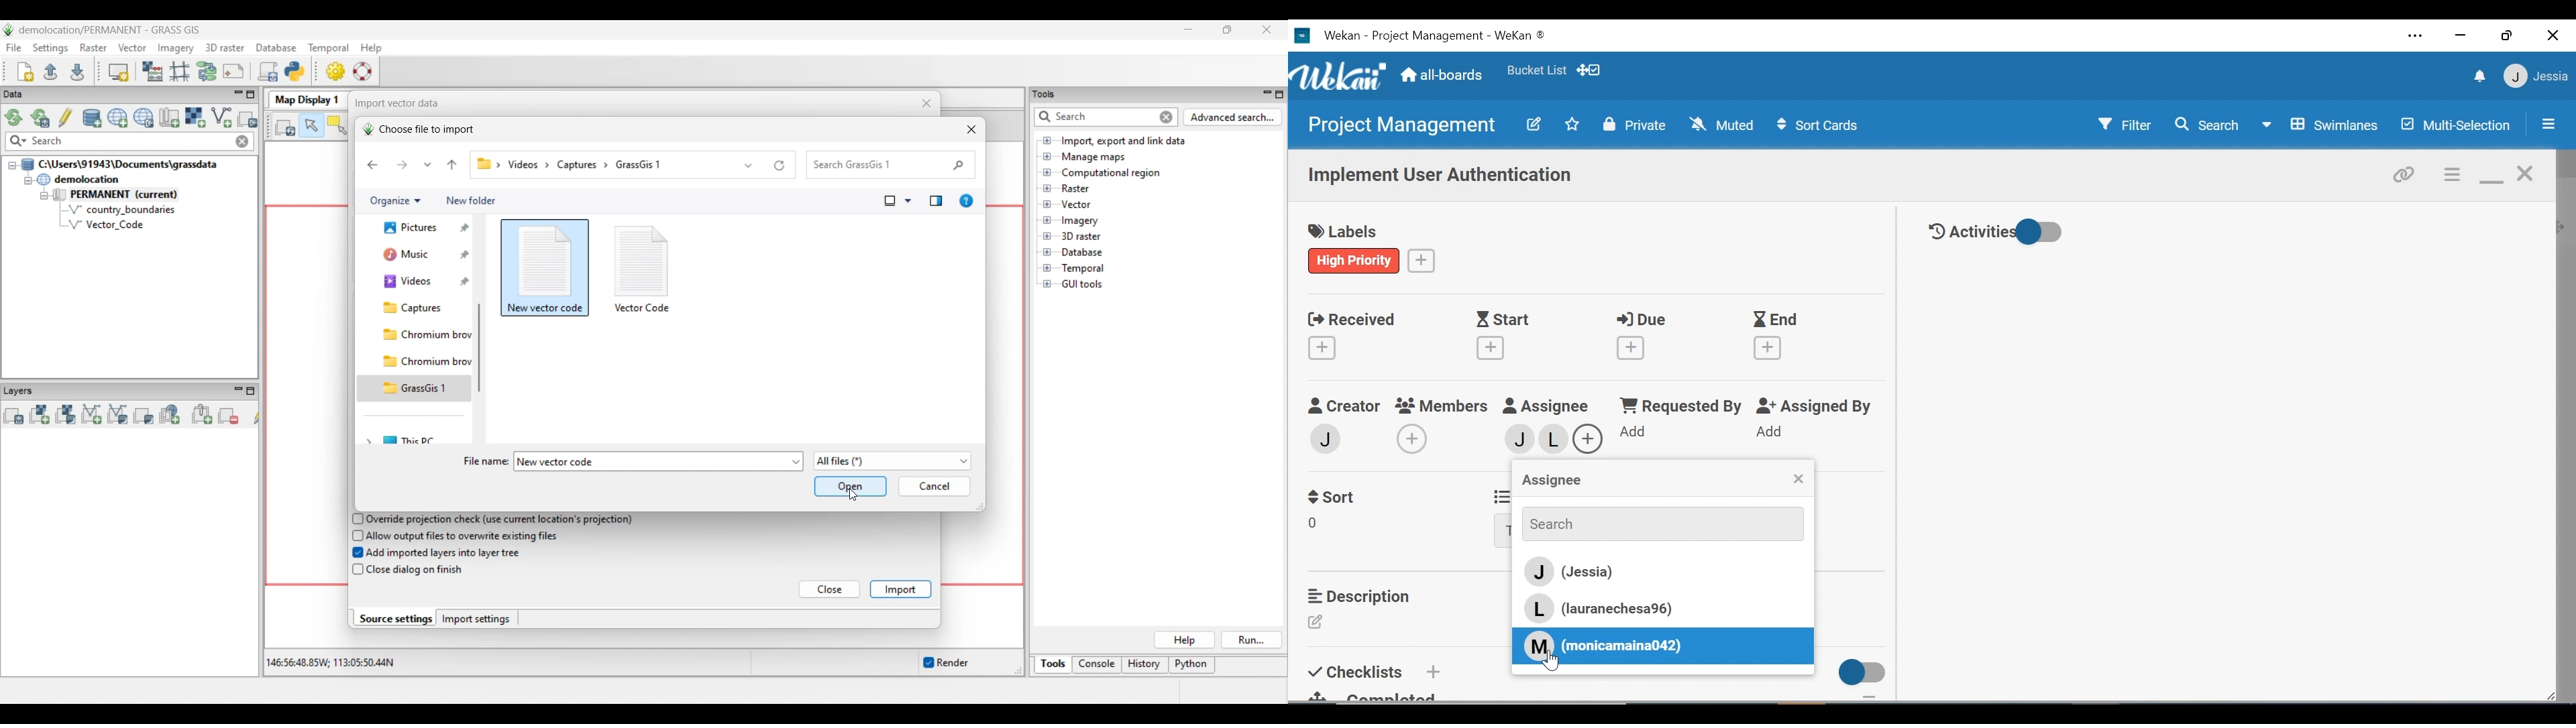 This screenshot has width=2576, height=728. I want to click on Filter, so click(2126, 123).